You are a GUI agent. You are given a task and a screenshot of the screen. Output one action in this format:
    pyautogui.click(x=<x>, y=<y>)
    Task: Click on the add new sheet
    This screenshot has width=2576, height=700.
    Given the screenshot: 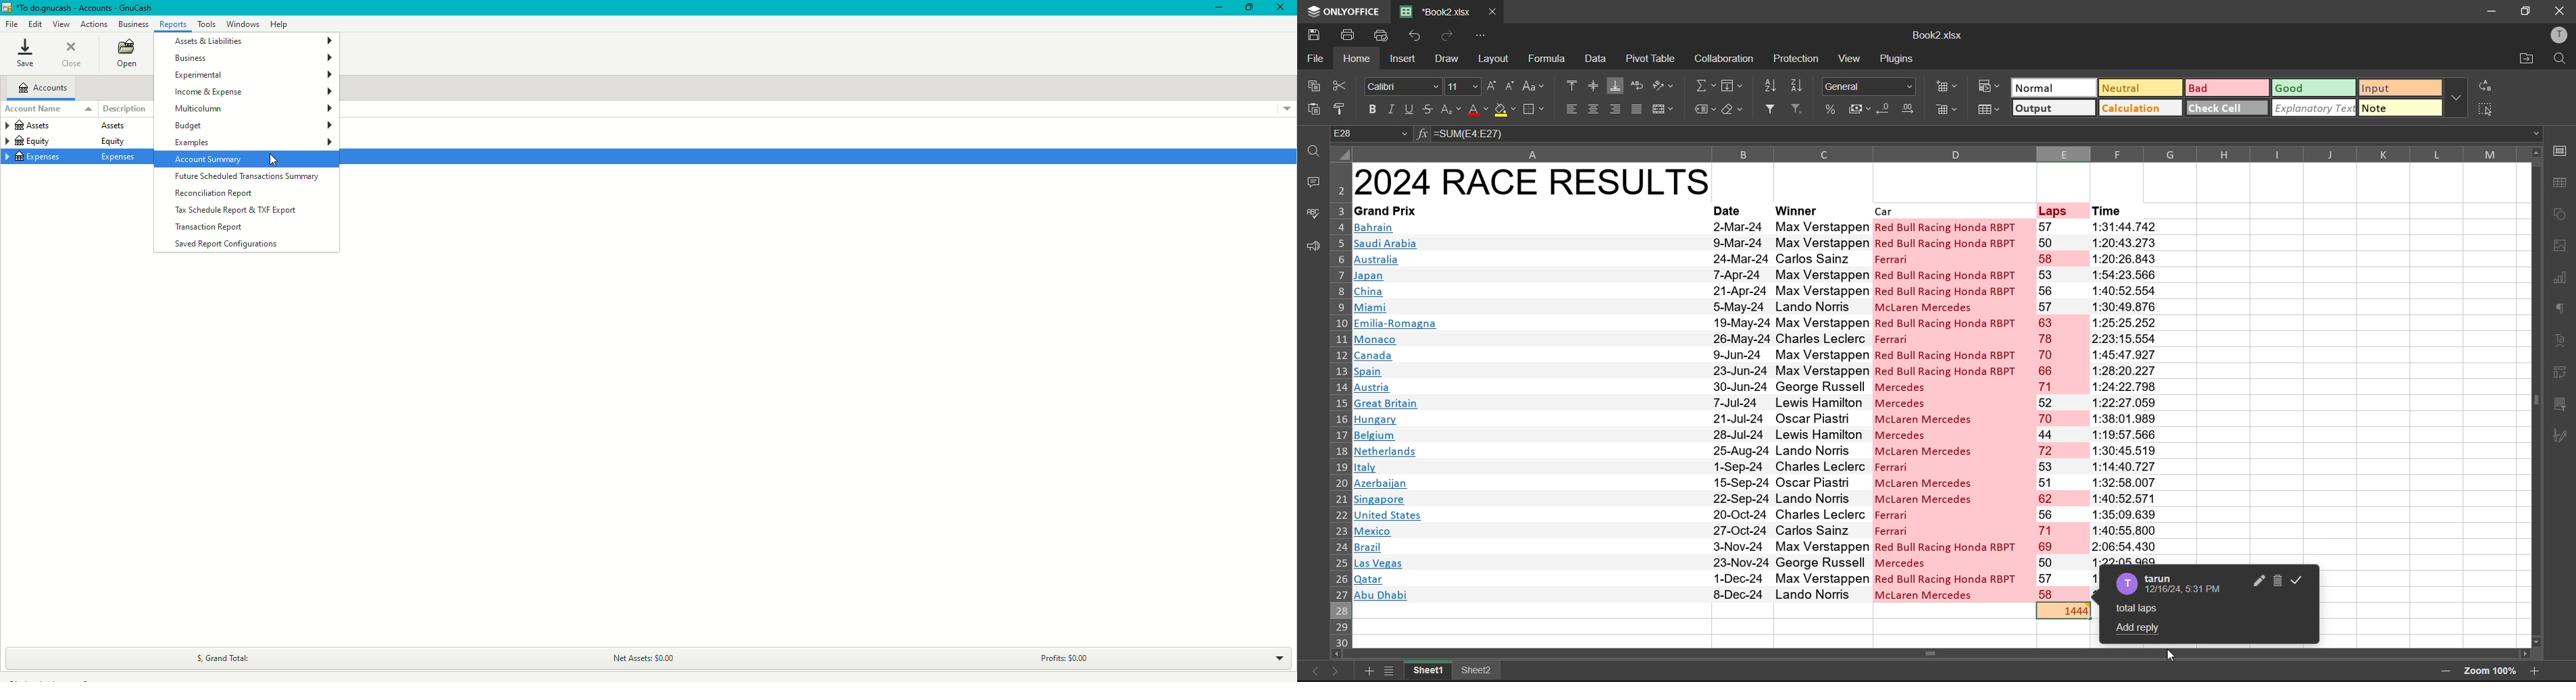 What is the action you would take?
    pyautogui.click(x=1368, y=671)
    